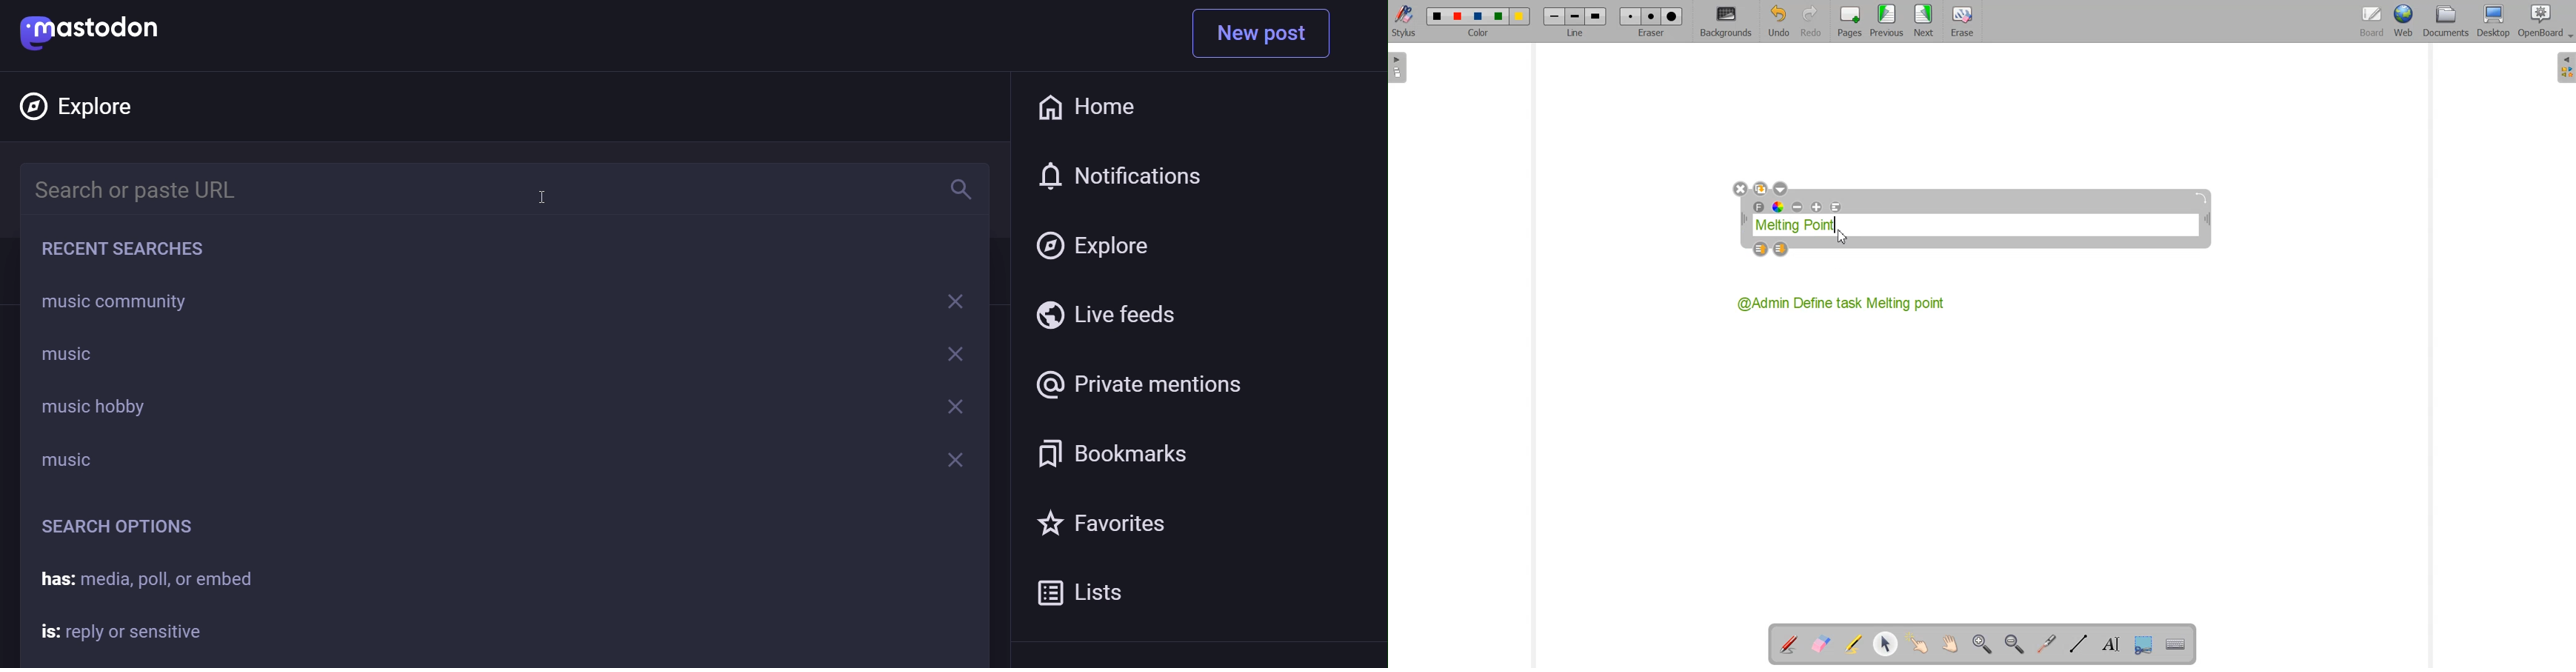  What do you see at coordinates (1136, 384) in the screenshot?
I see `private mention` at bounding box center [1136, 384].